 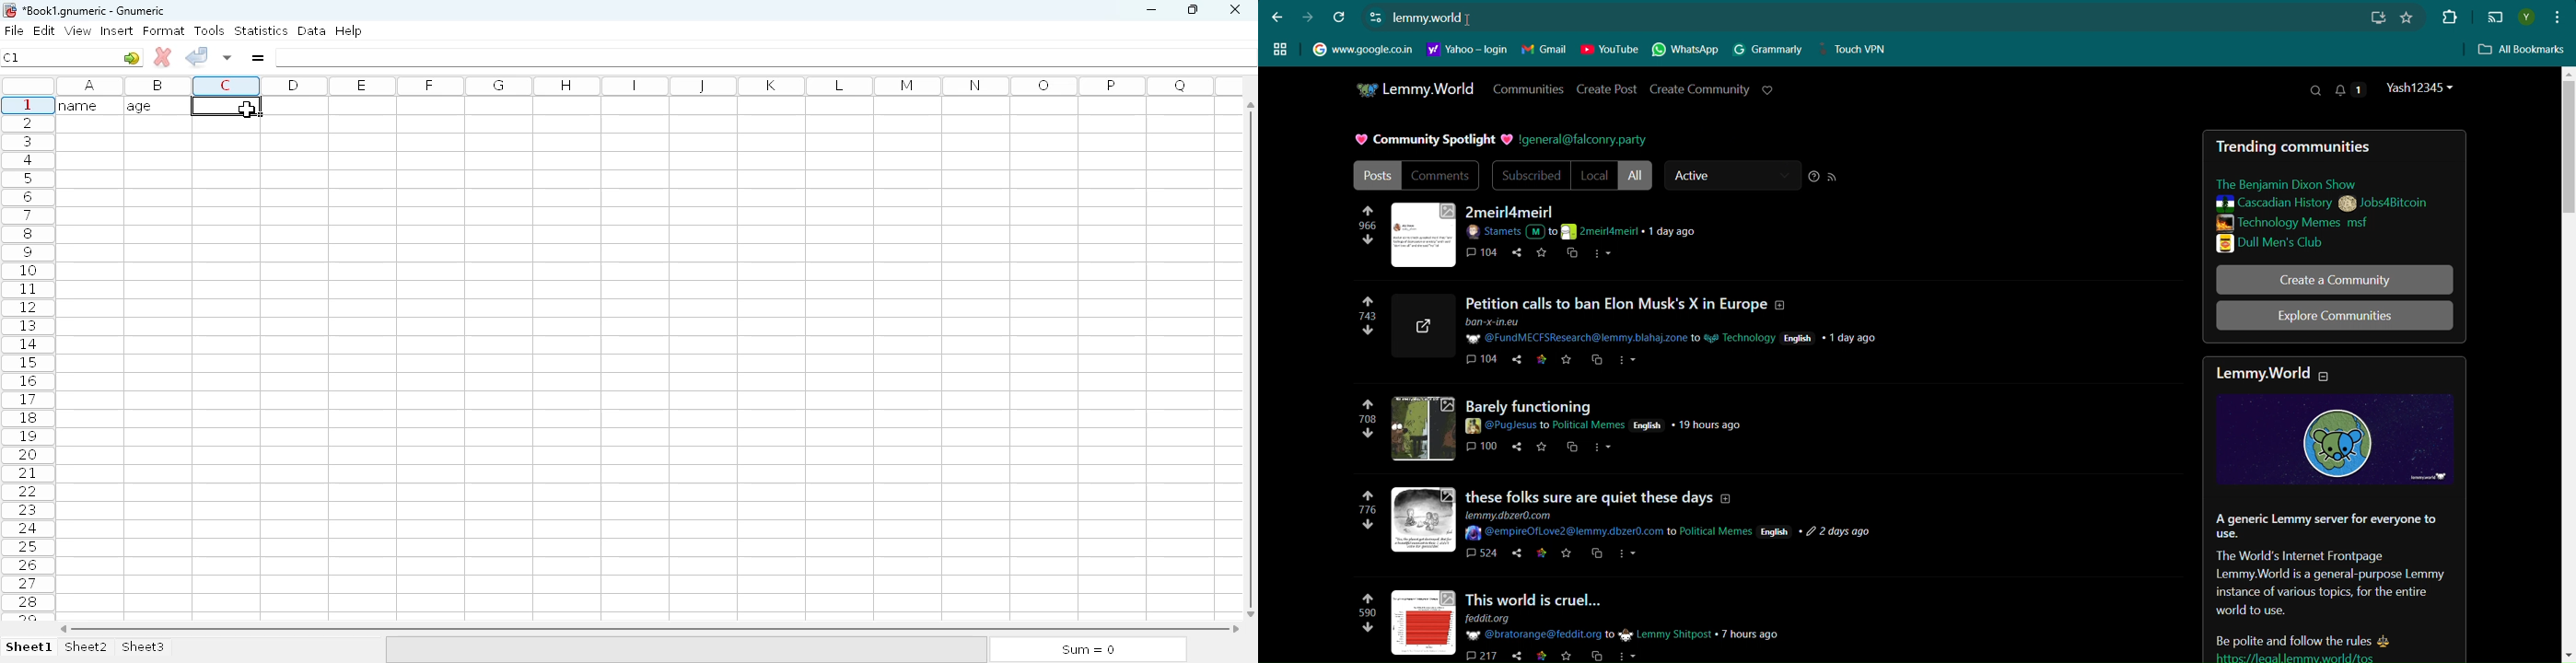 What do you see at coordinates (2335, 439) in the screenshot?
I see `Image` at bounding box center [2335, 439].